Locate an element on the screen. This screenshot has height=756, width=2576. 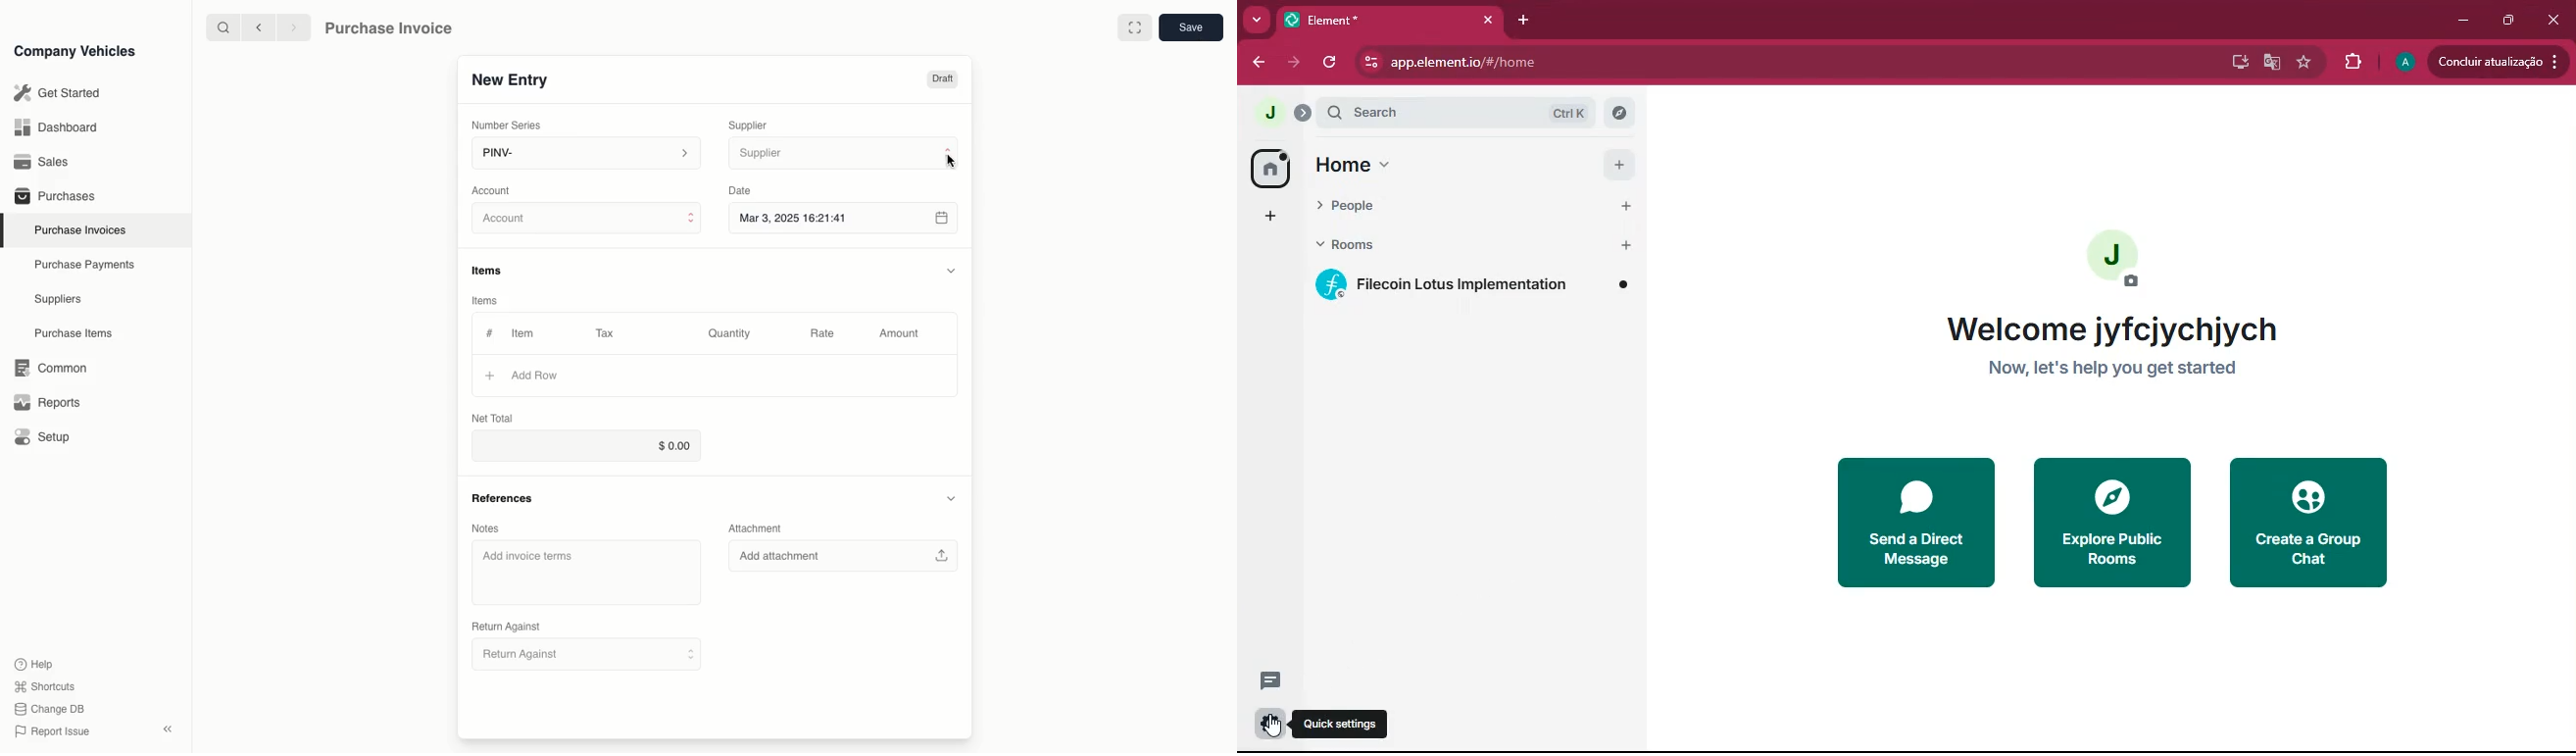
quick settings is located at coordinates (1271, 723).